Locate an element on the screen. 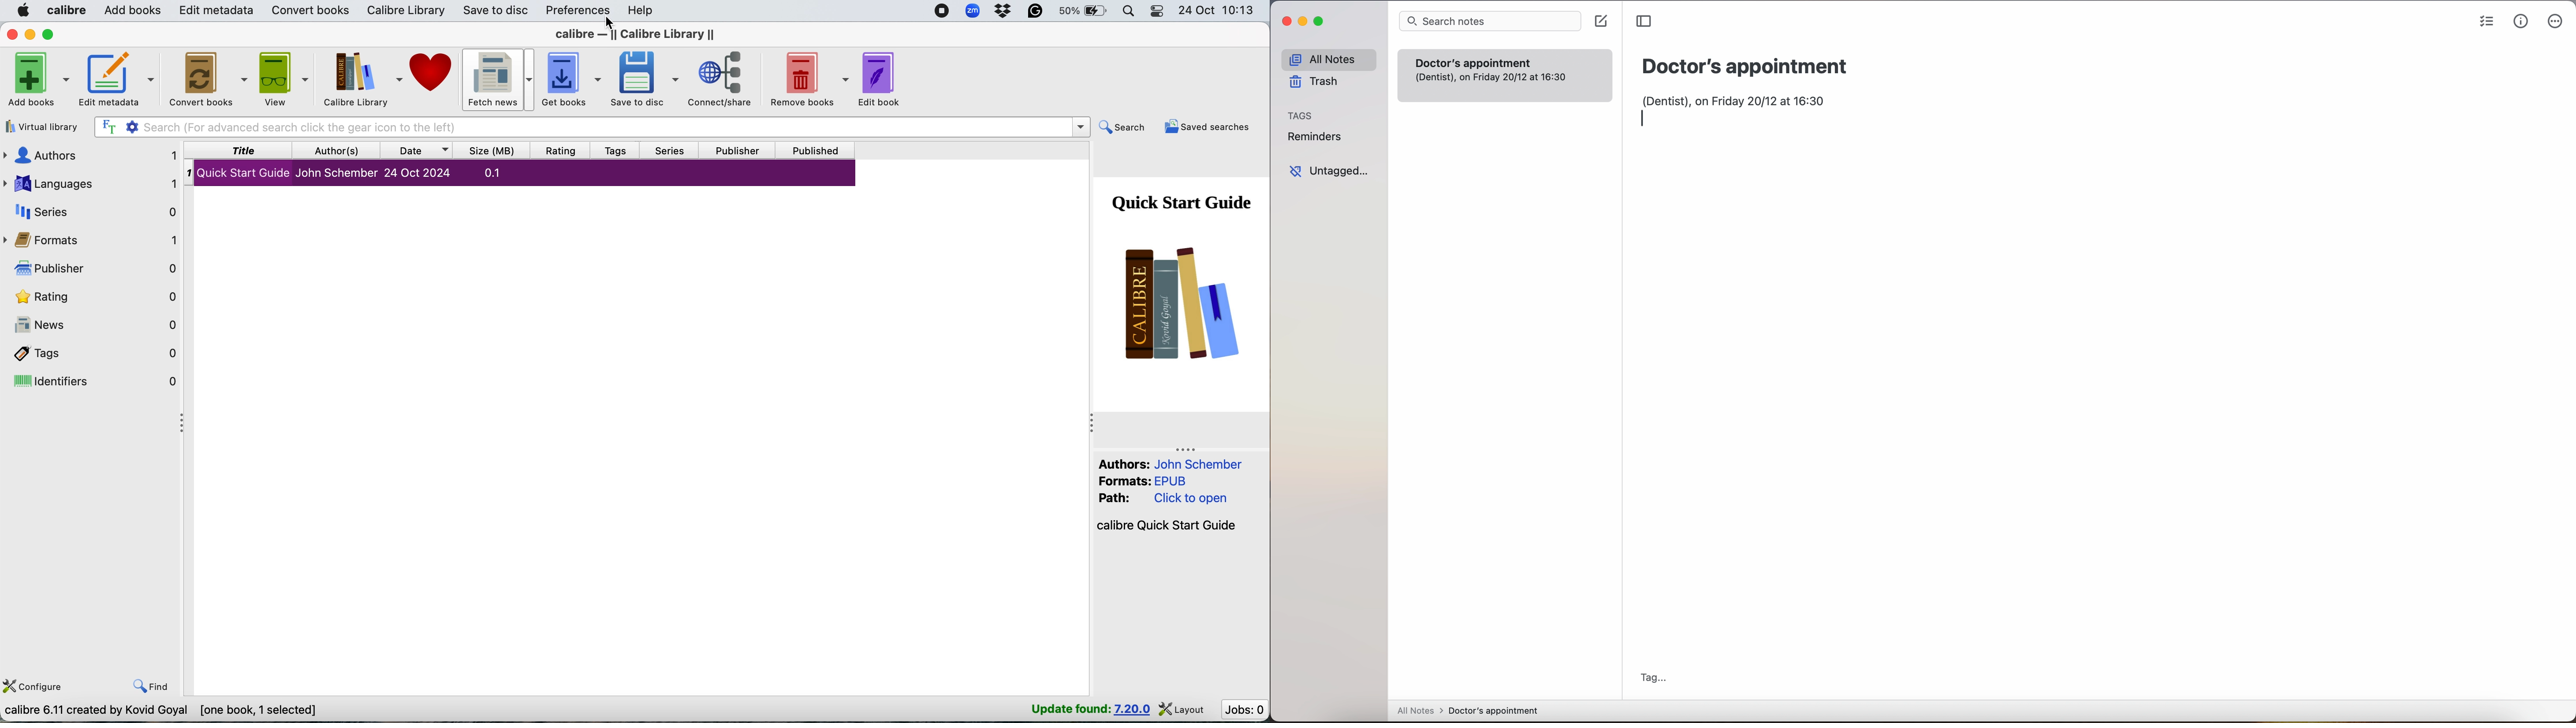 This screenshot has height=728, width=2576. get books is located at coordinates (572, 82).